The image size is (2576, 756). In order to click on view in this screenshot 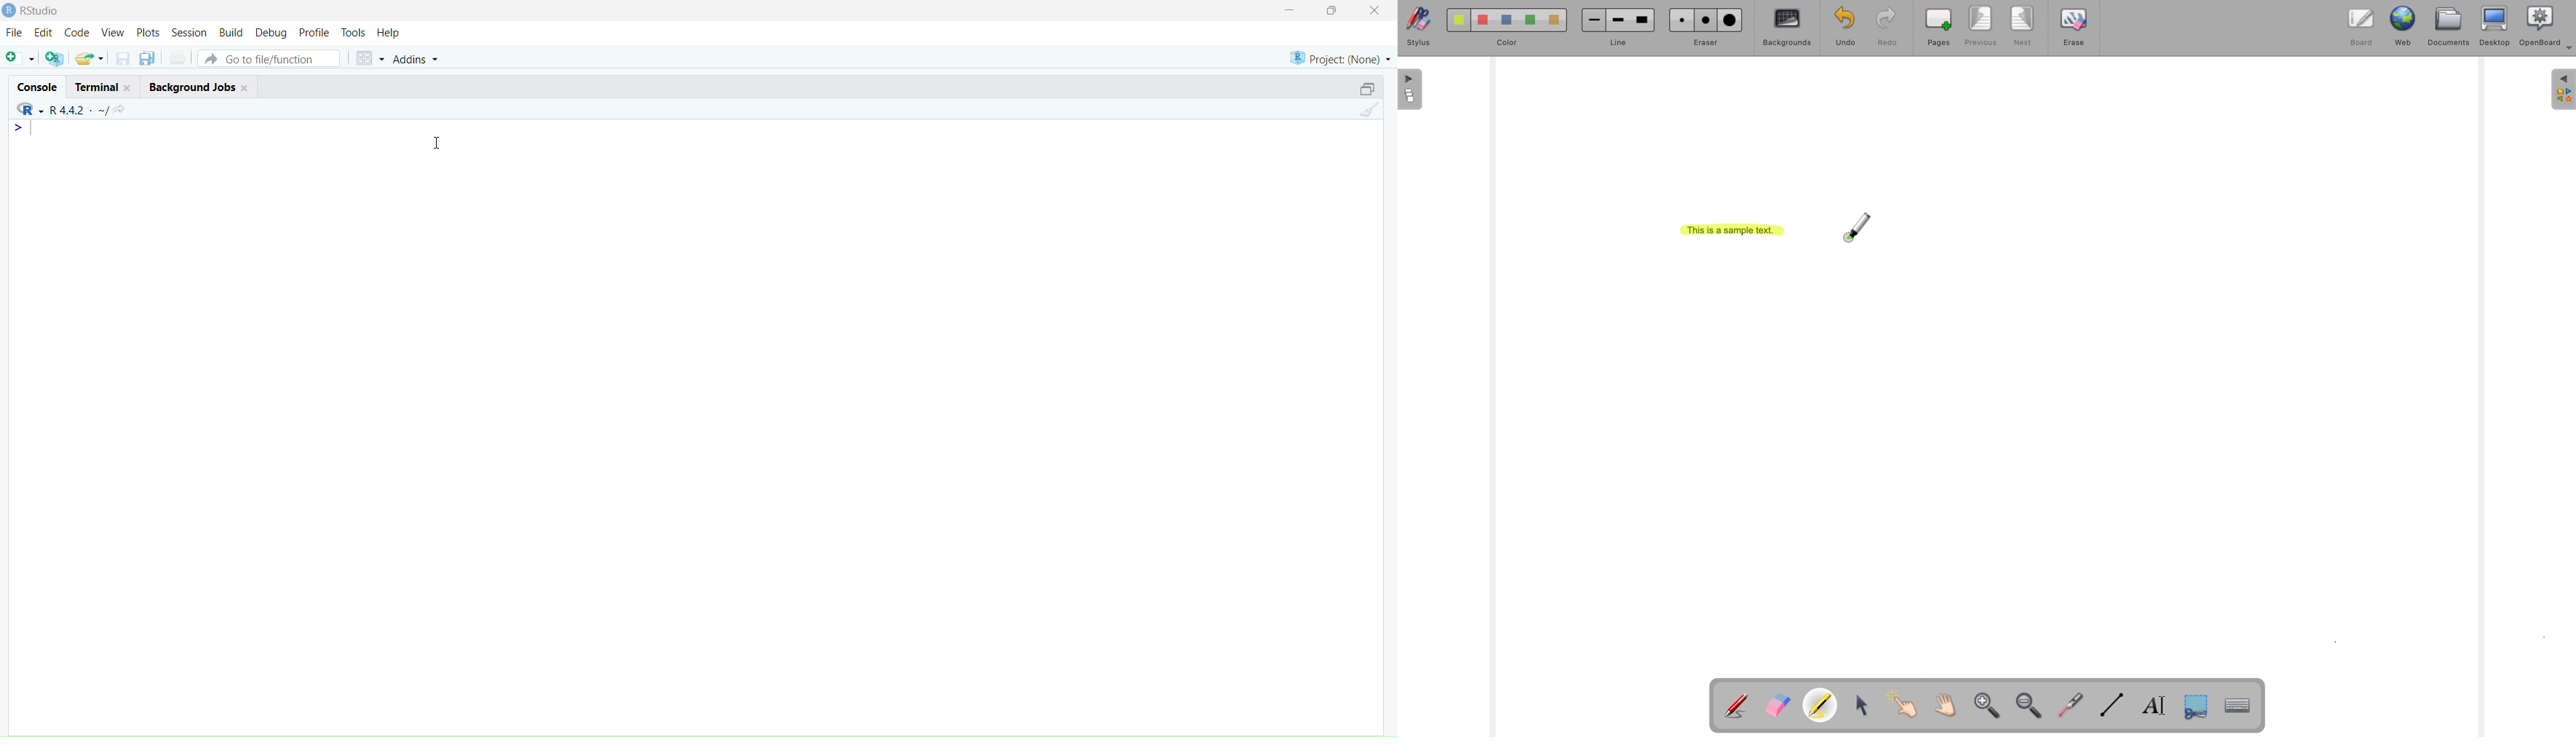, I will do `click(113, 33)`.